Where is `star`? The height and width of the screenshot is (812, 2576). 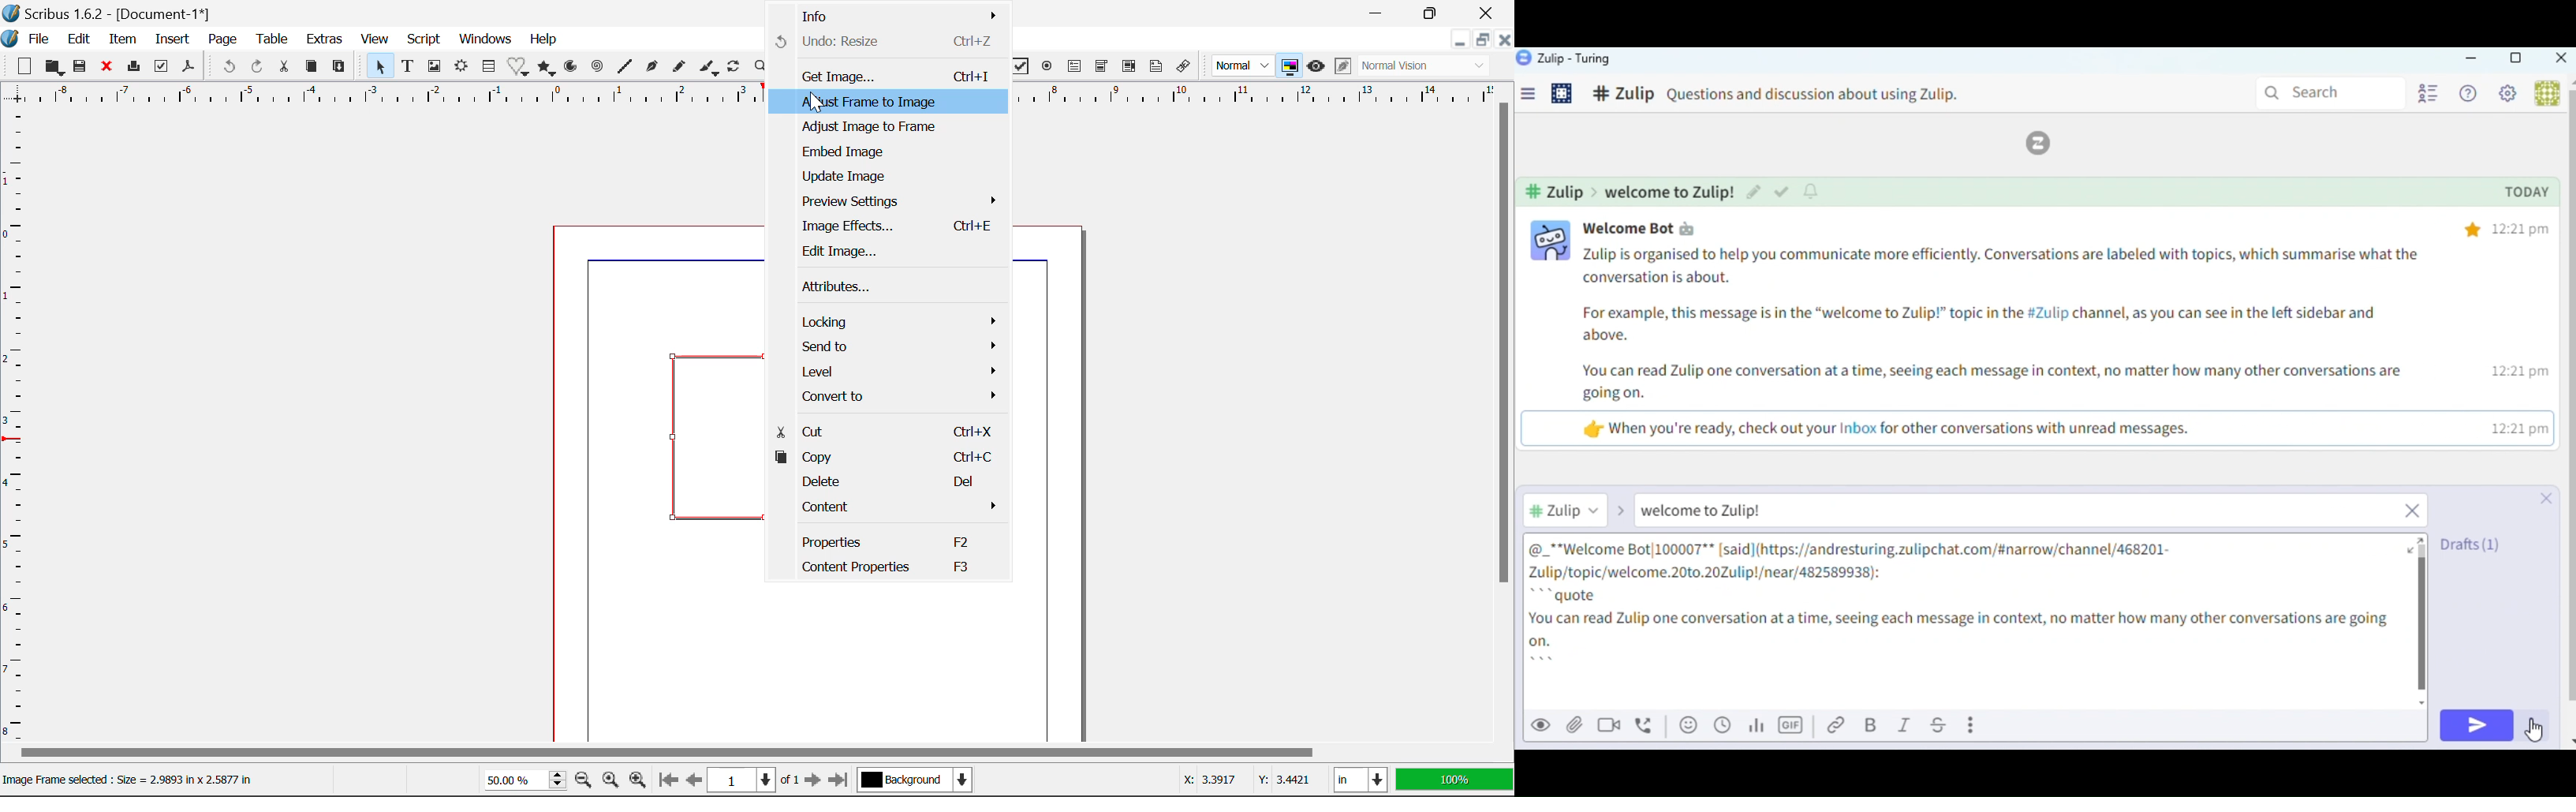
star is located at coordinates (2473, 227).